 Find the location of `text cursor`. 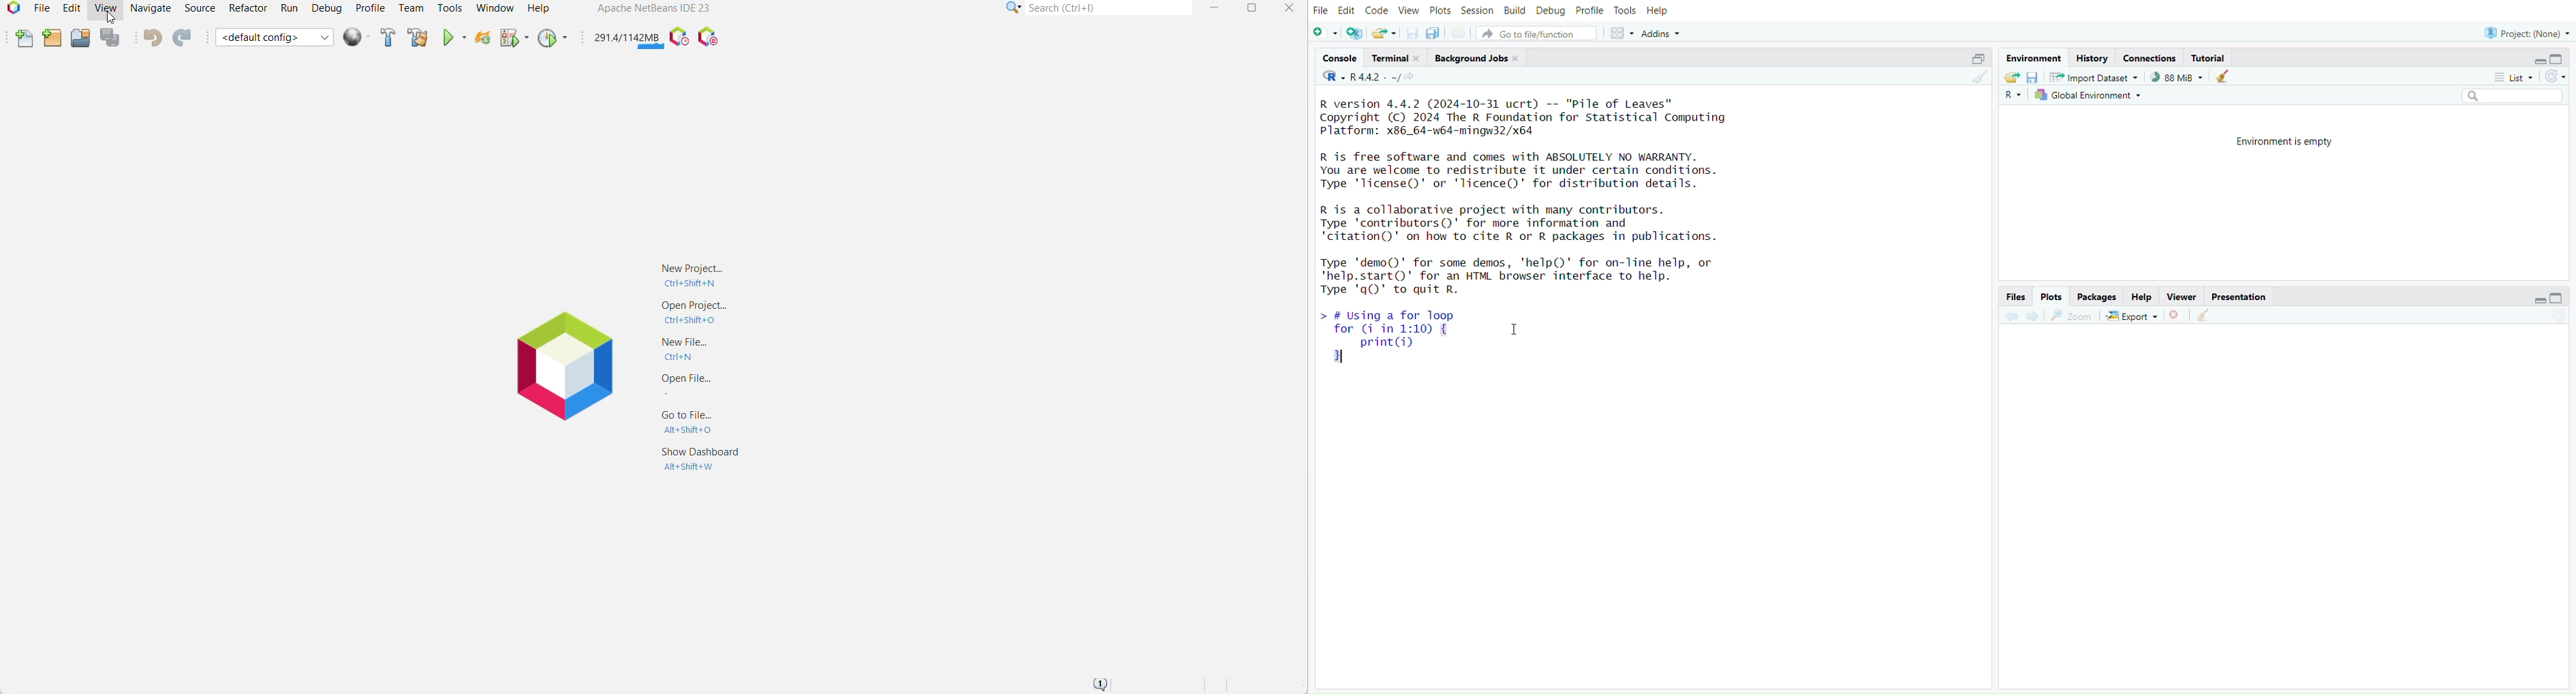

text cursor is located at coordinates (1346, 358).